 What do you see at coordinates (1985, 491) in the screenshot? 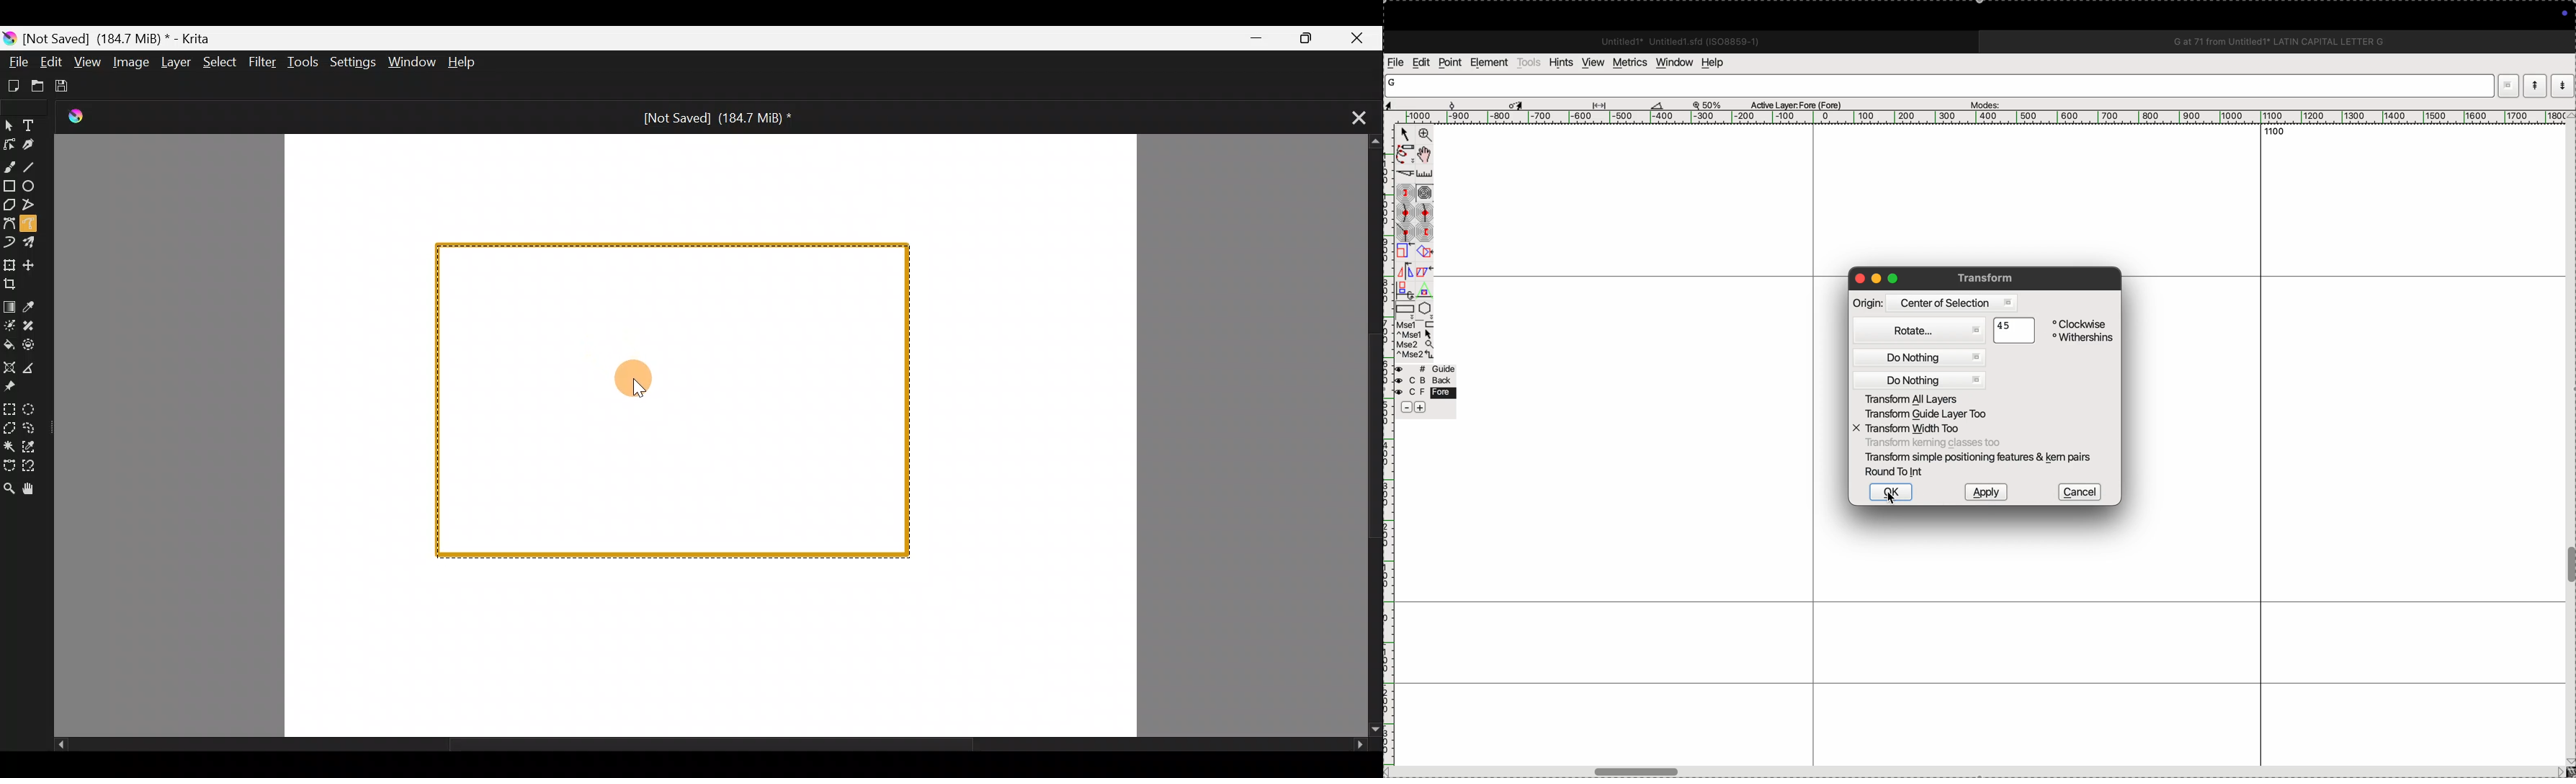
I see `apply` at bounding box center [1985, 491].